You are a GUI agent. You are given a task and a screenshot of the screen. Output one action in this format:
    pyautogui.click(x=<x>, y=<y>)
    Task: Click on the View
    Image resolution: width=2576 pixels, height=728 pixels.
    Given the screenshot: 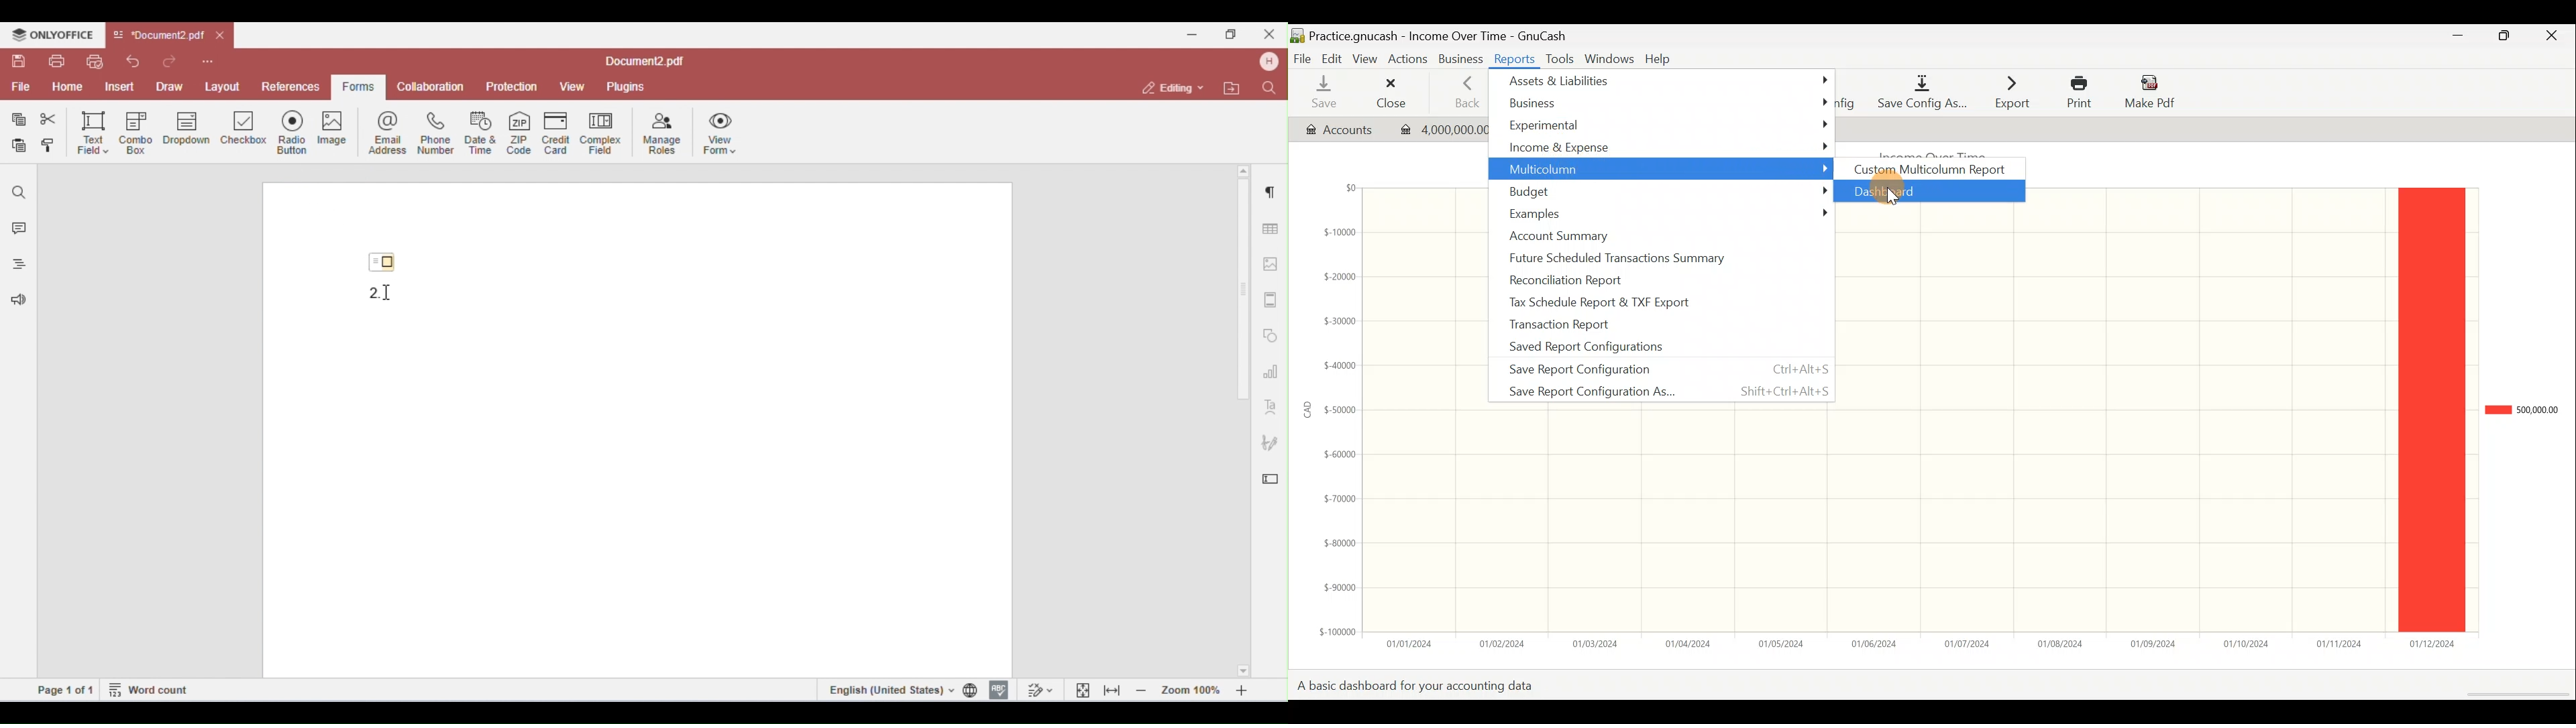 What is the action you would take?
    pyautogui.click(x=1366, y=59)
    